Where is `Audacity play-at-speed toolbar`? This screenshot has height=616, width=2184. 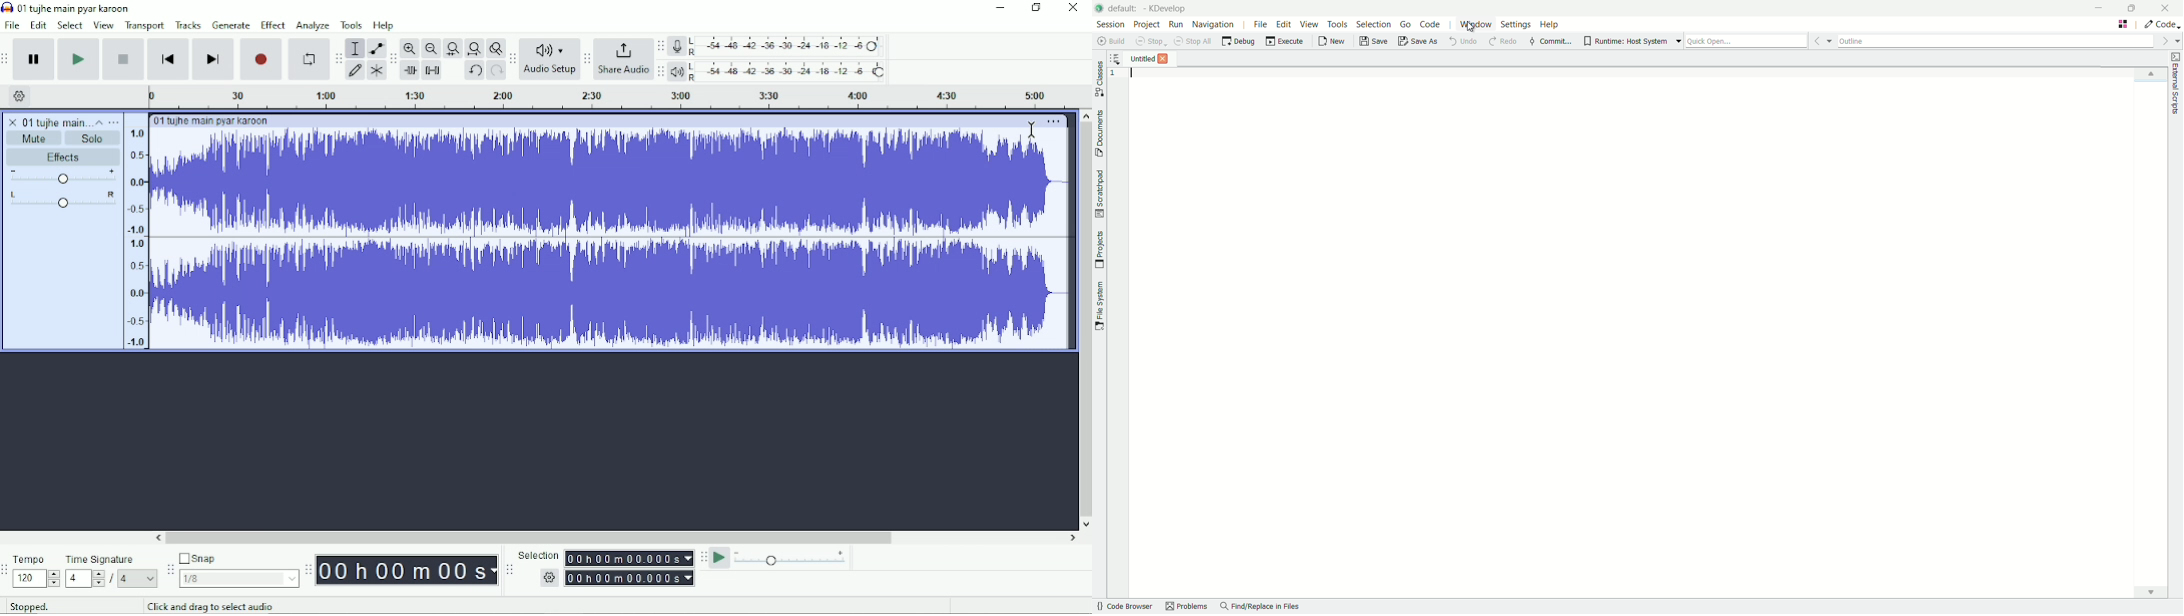 Audacity play-at-speed toolbar is located at coordinates (703, 558).